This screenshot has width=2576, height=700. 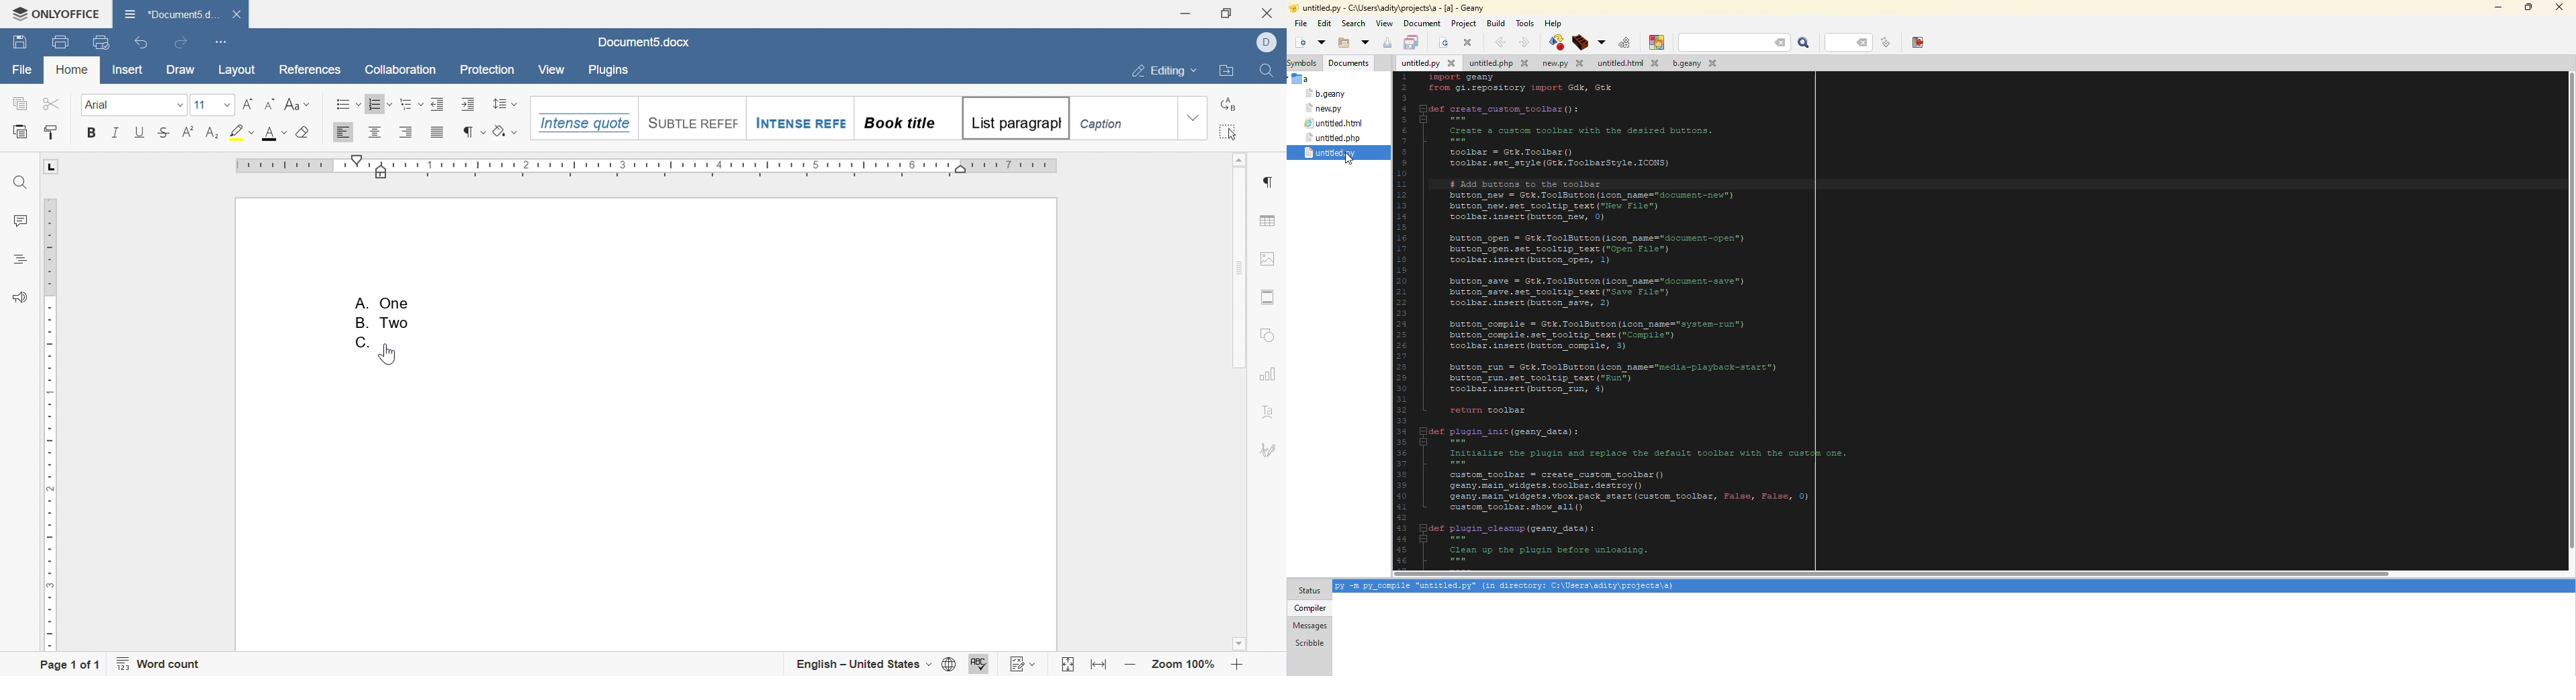 I want to click on replace, so click(x=1229, y=104).